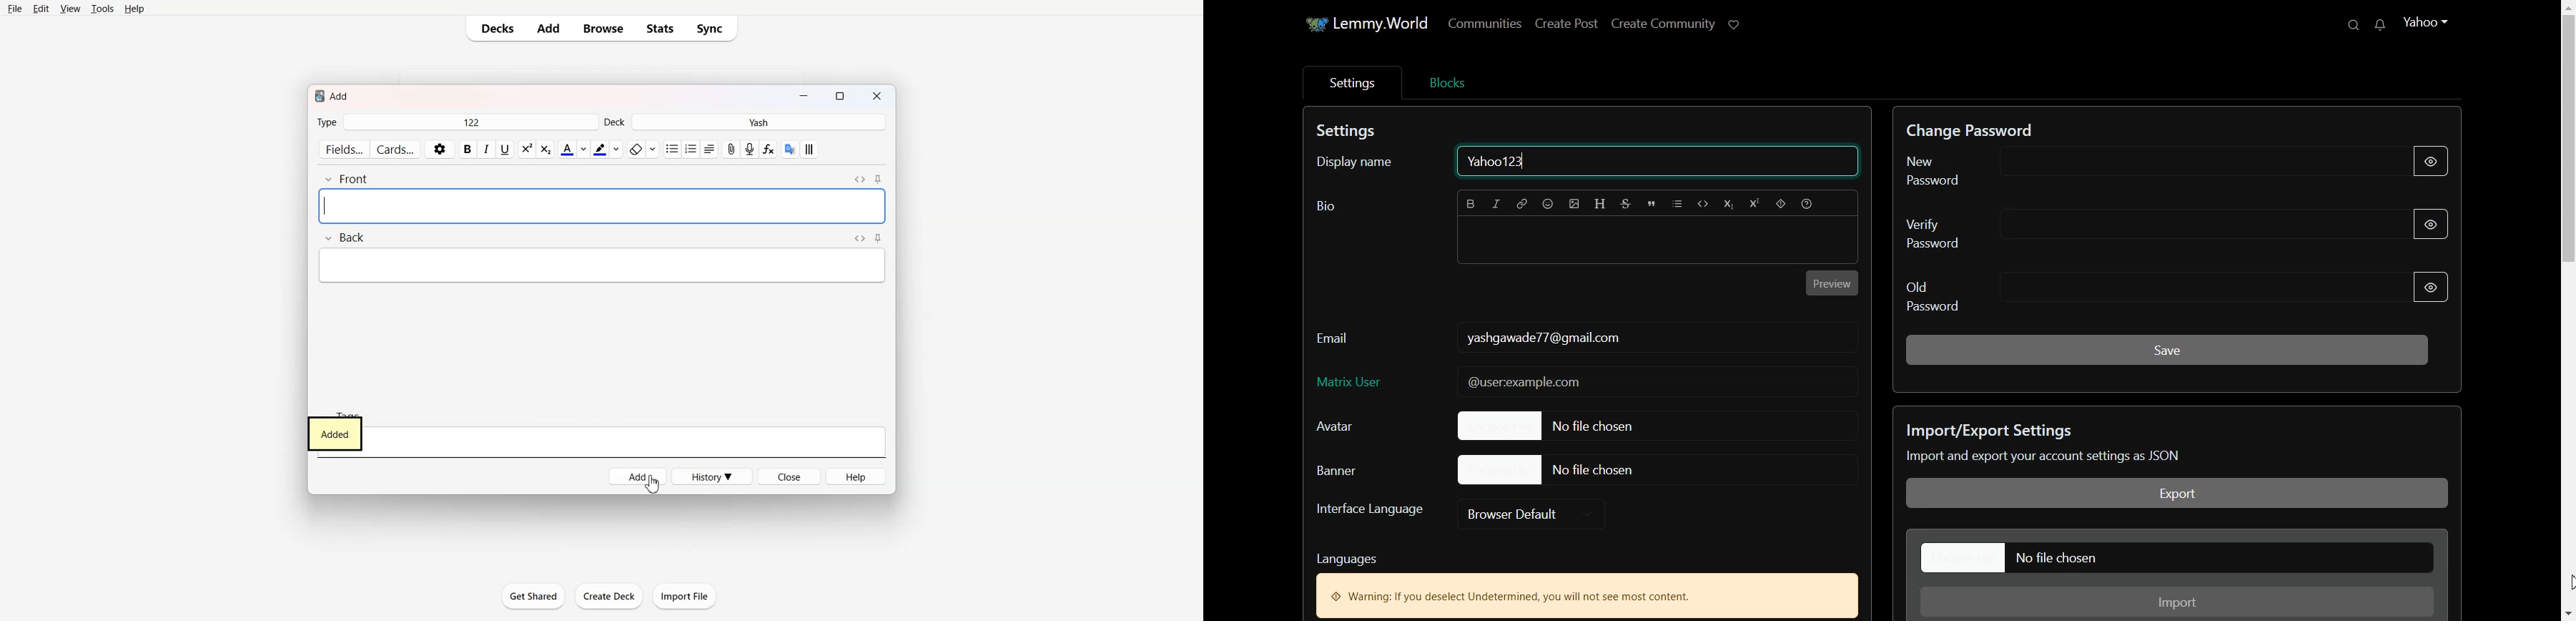 Image resolution: width=2576 pixels, height=644 pixels. Describe the element at coordinates (1335, 334) in the screenshot. I see `Email` at that location.